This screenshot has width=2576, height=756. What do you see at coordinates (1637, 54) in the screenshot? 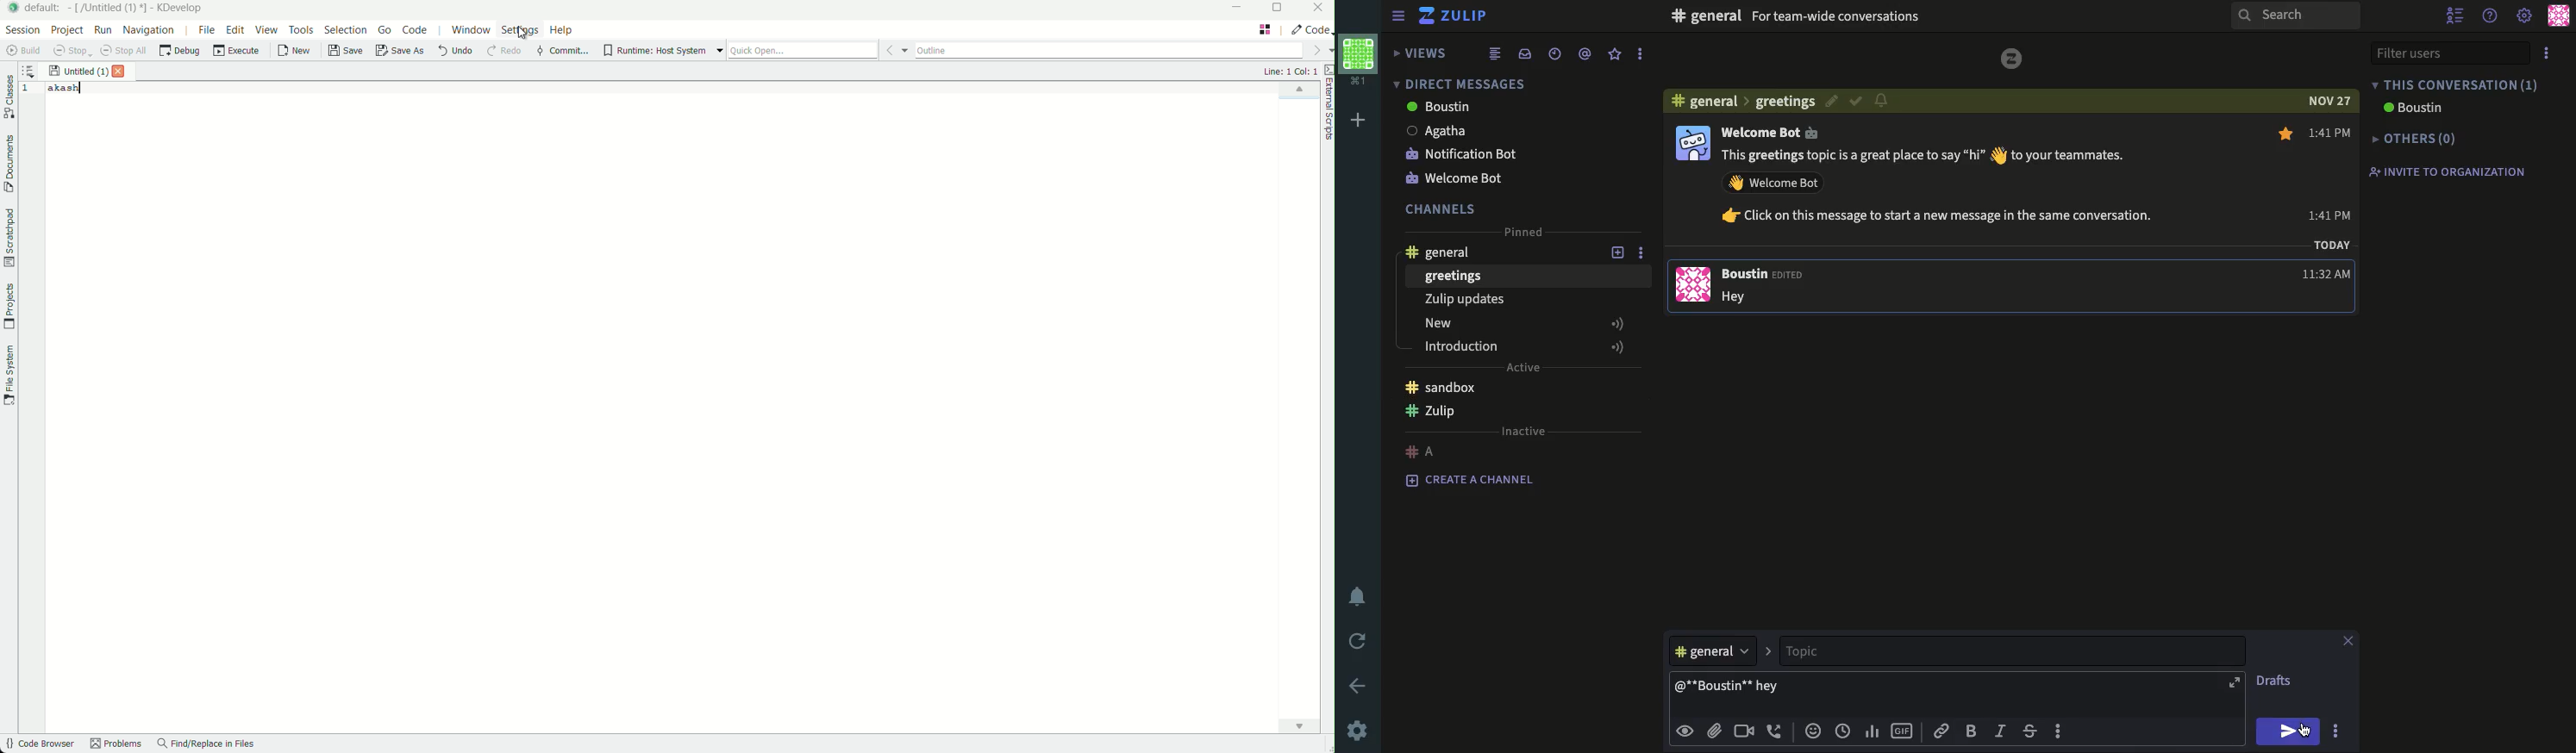
I see `options` at bounding box center [1637, 54].